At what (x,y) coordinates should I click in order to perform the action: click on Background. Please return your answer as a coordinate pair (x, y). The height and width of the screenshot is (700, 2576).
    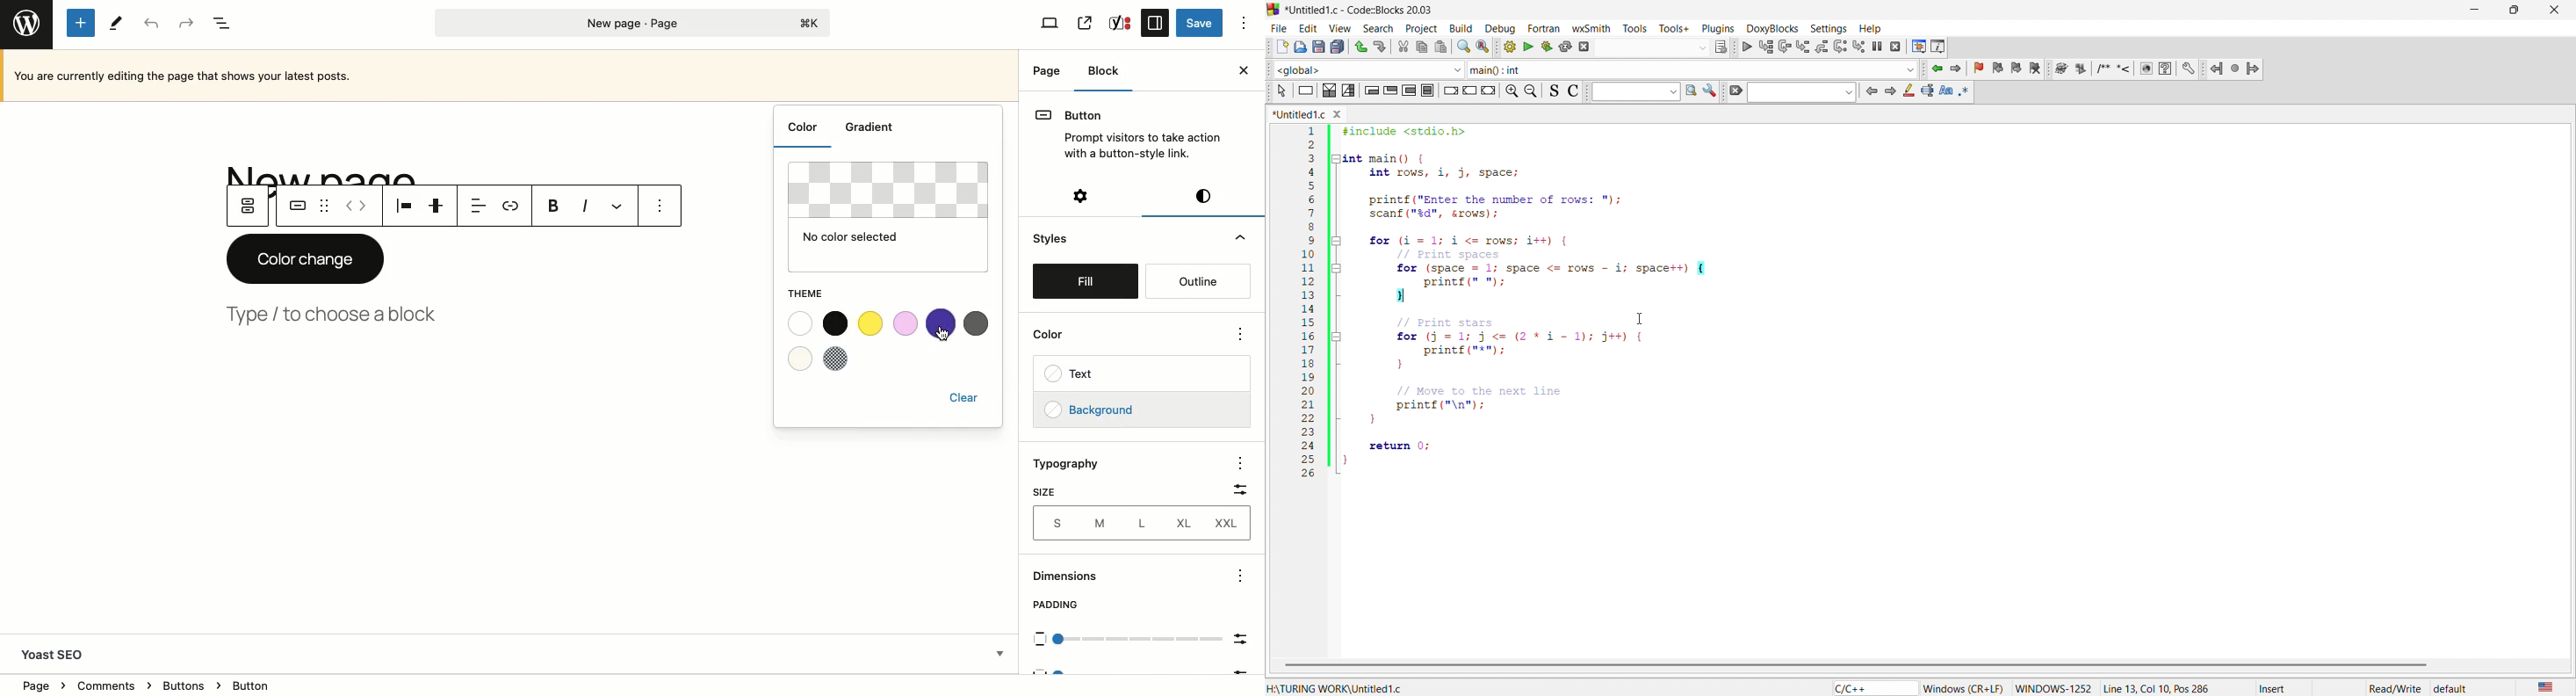
    Looking at the image, I should click on (1145, 411).